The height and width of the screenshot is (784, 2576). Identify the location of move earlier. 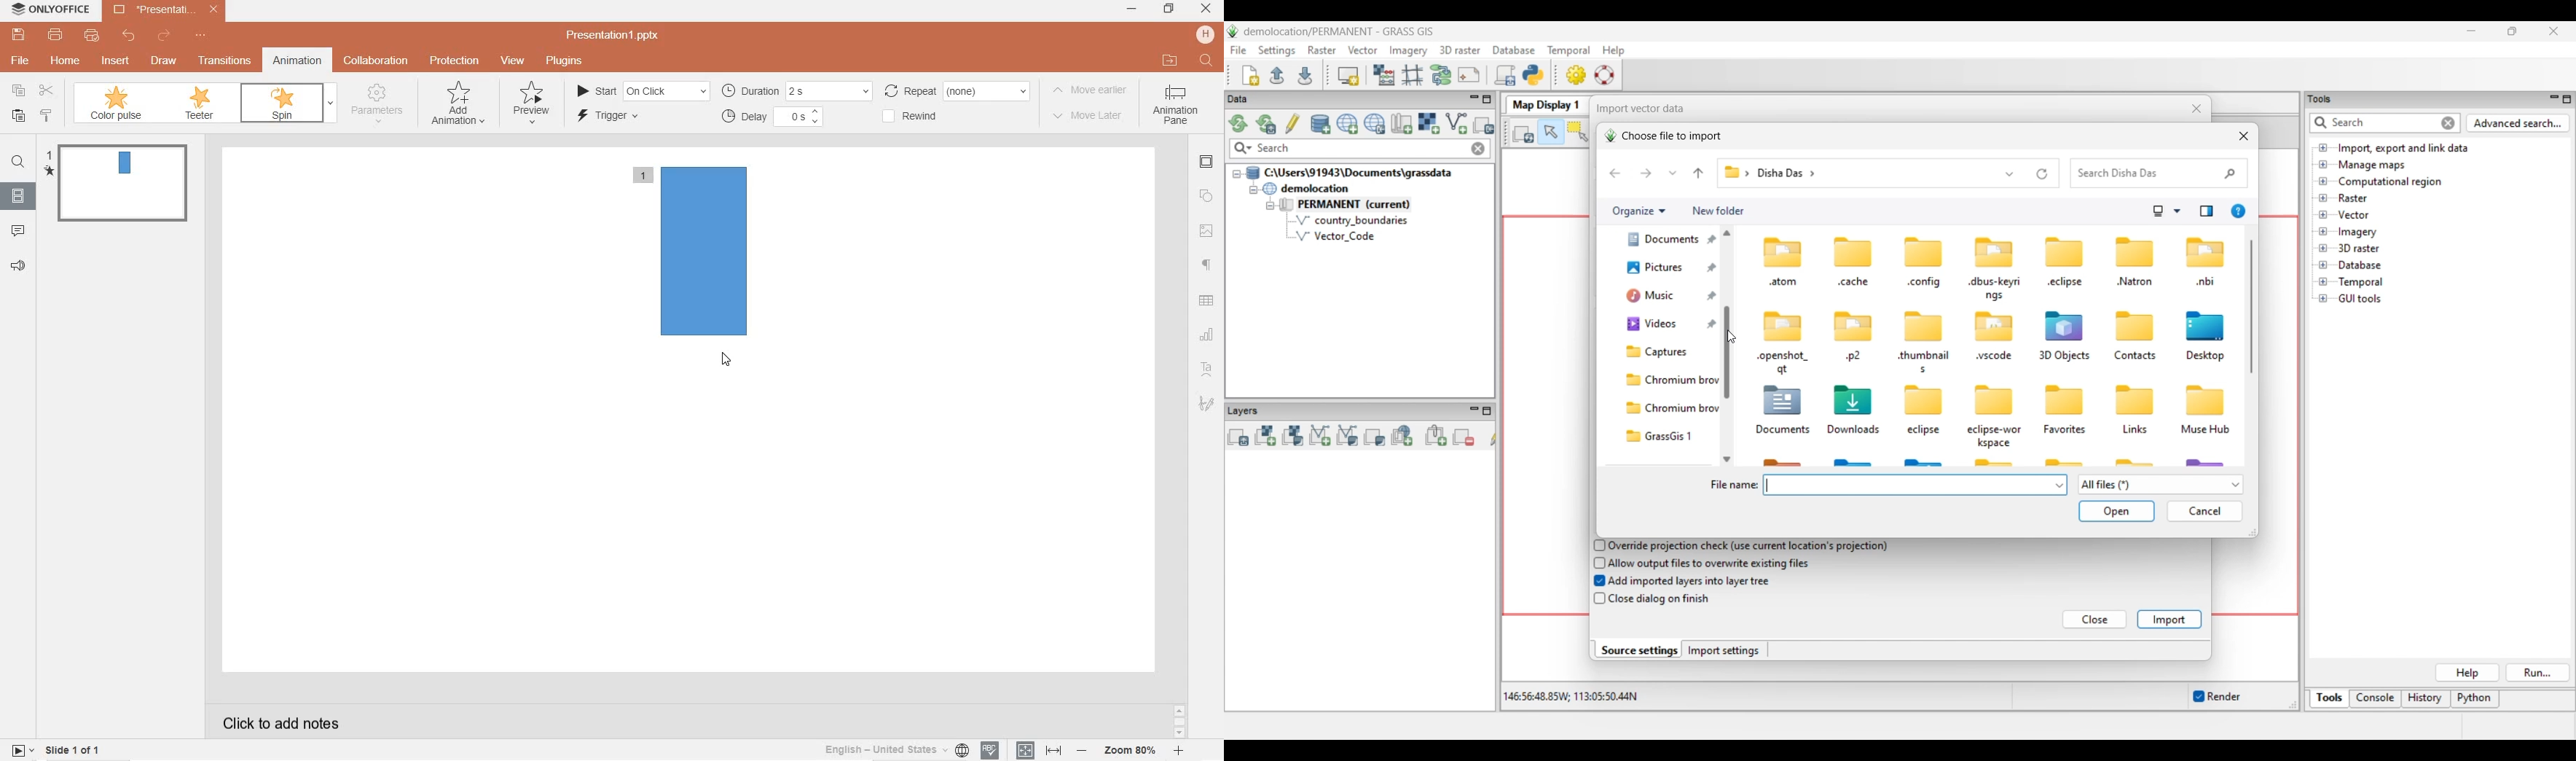
(1091, 93).